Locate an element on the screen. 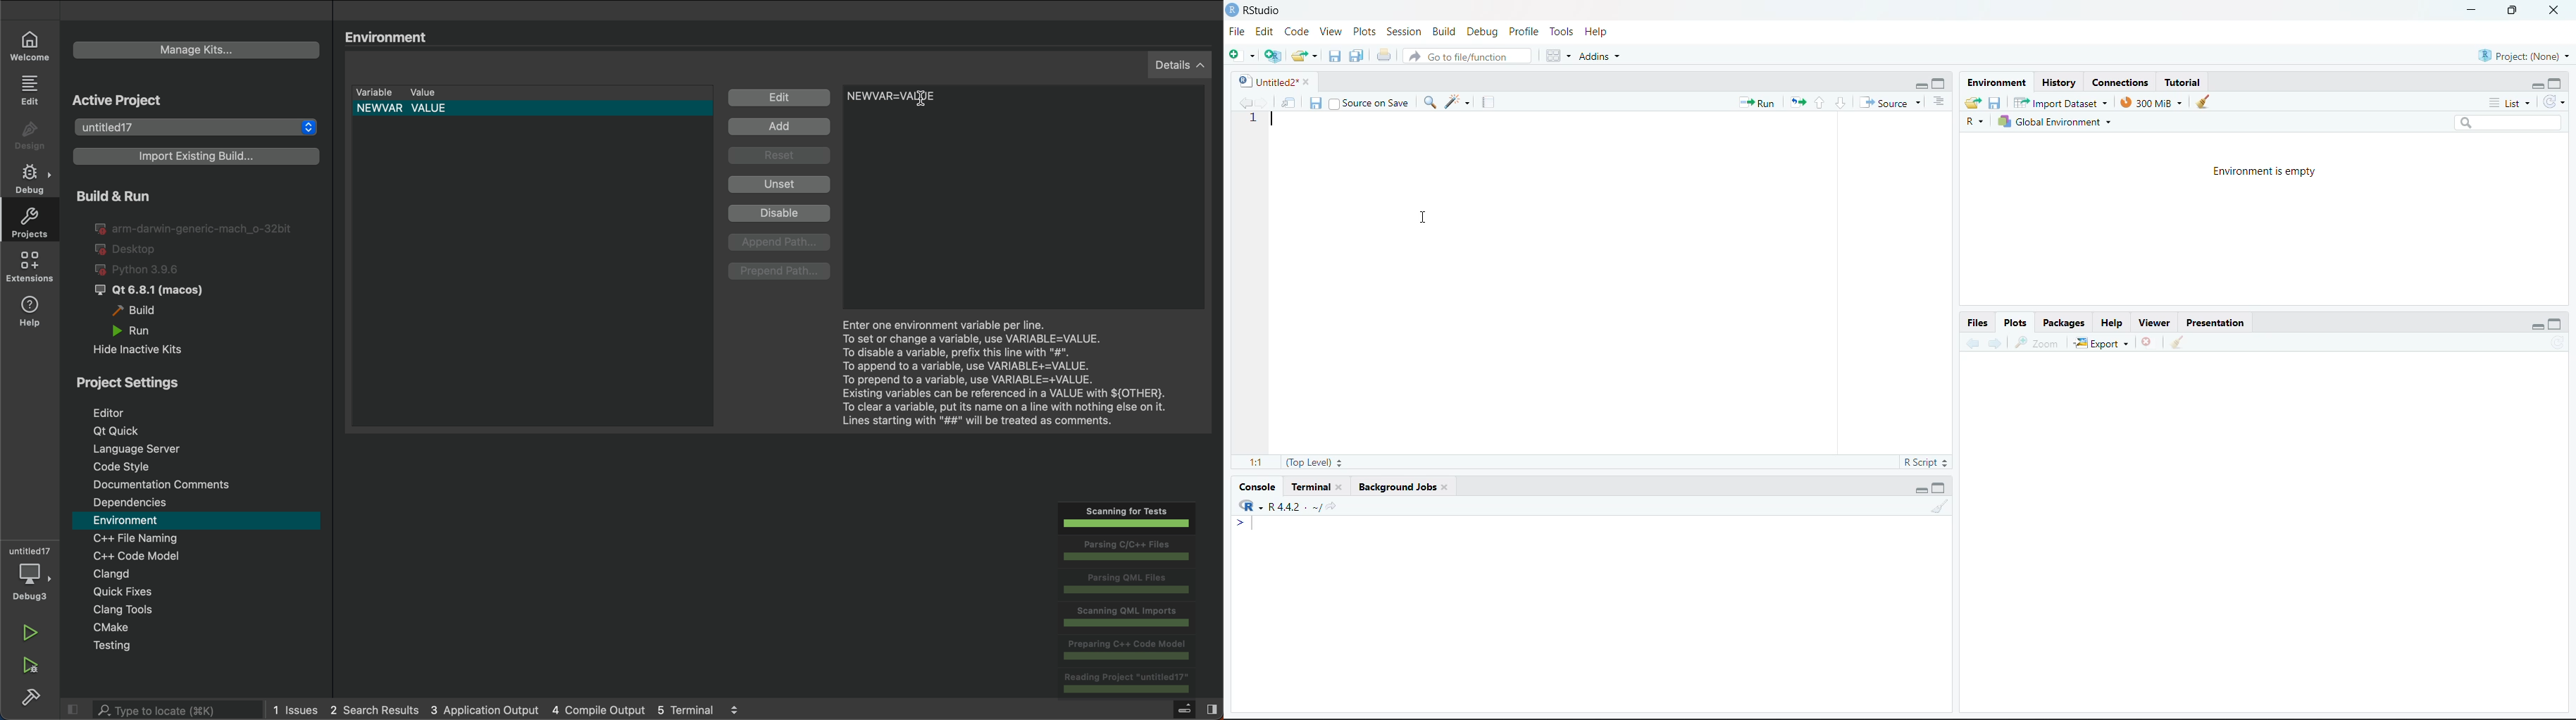 This screenshot has width=2576, height=728. Build is located at coordinates (1444, 32).